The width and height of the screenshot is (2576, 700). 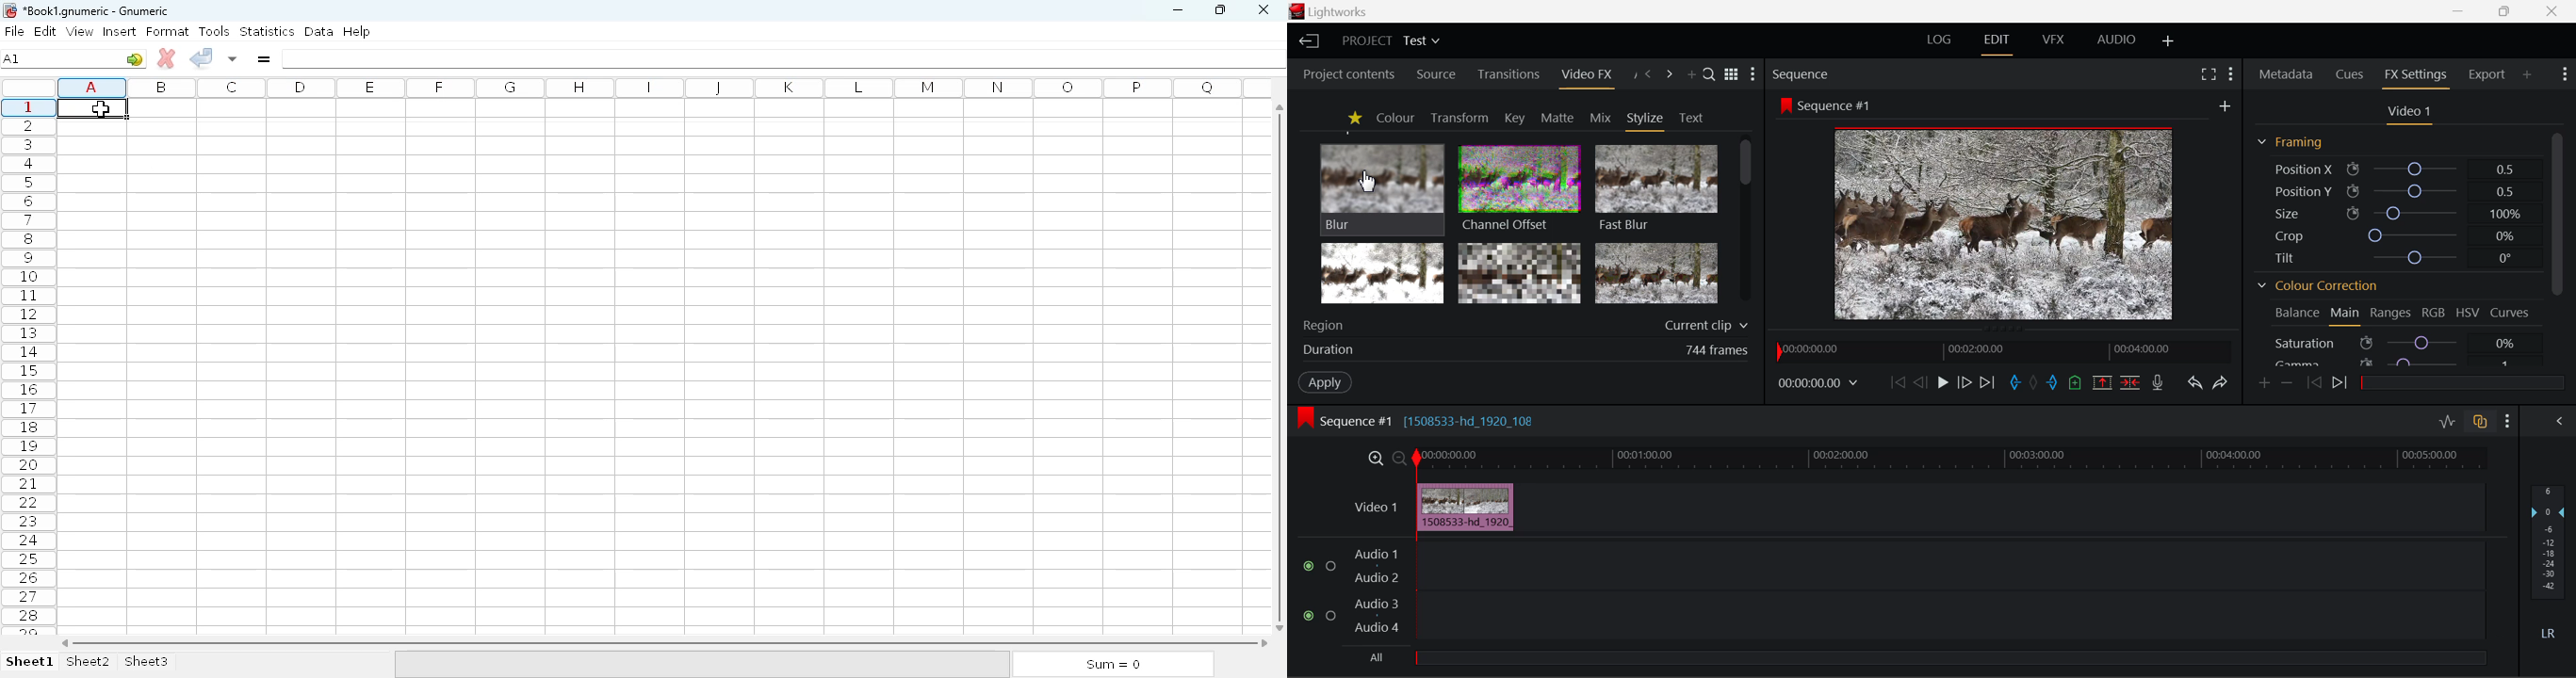 I want to click on Audio Input Field, so click(x=1881, y=604).